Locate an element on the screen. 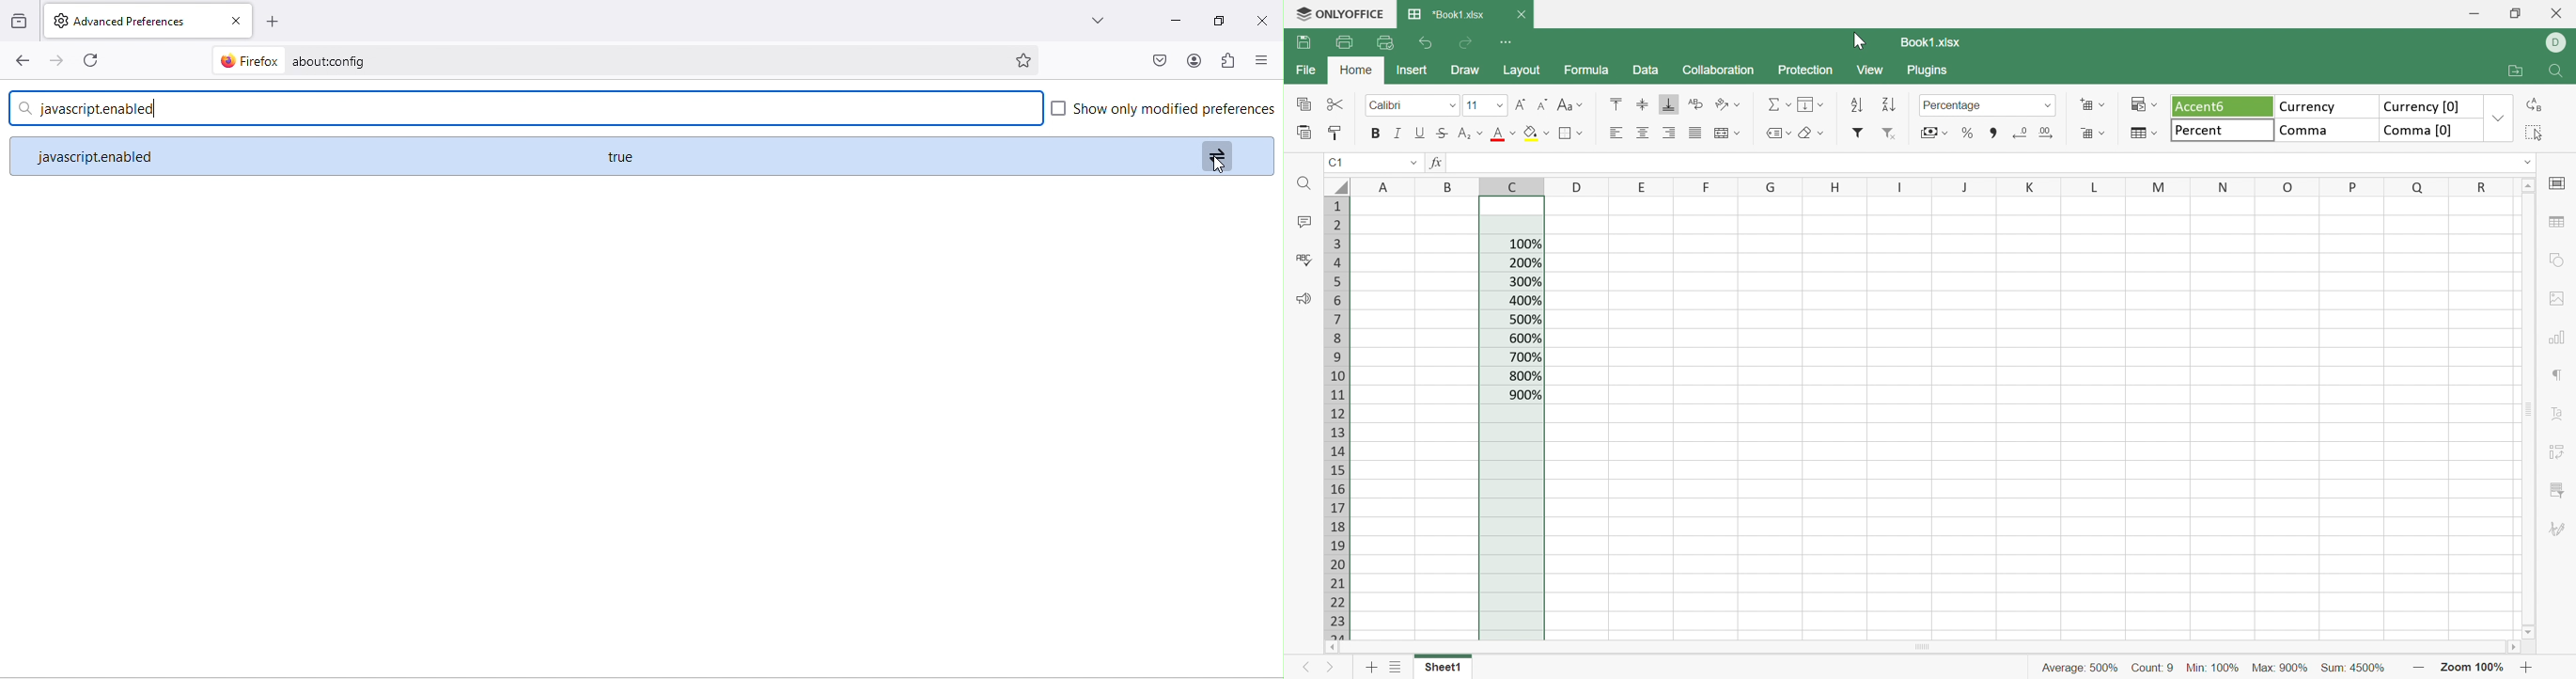  Conditional formatting is located at coordinates (2143, 105).